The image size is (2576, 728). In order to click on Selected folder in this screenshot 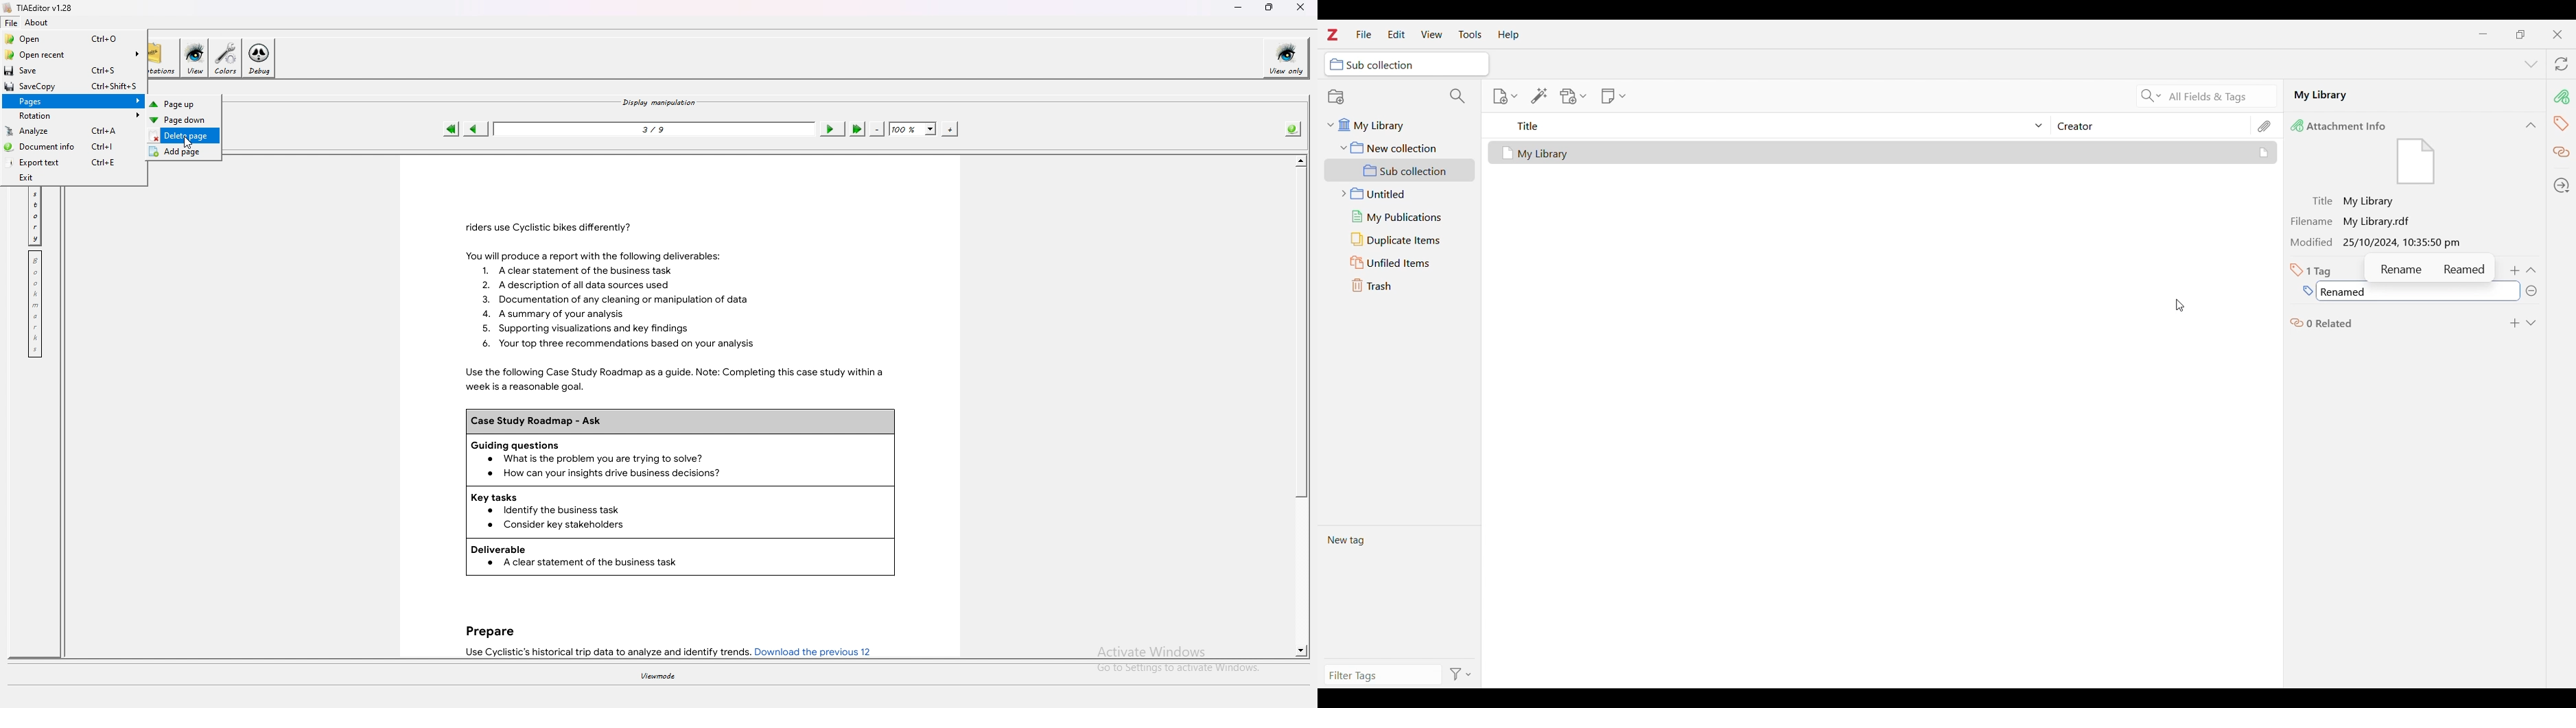, I will do `click(1407, 64)`.